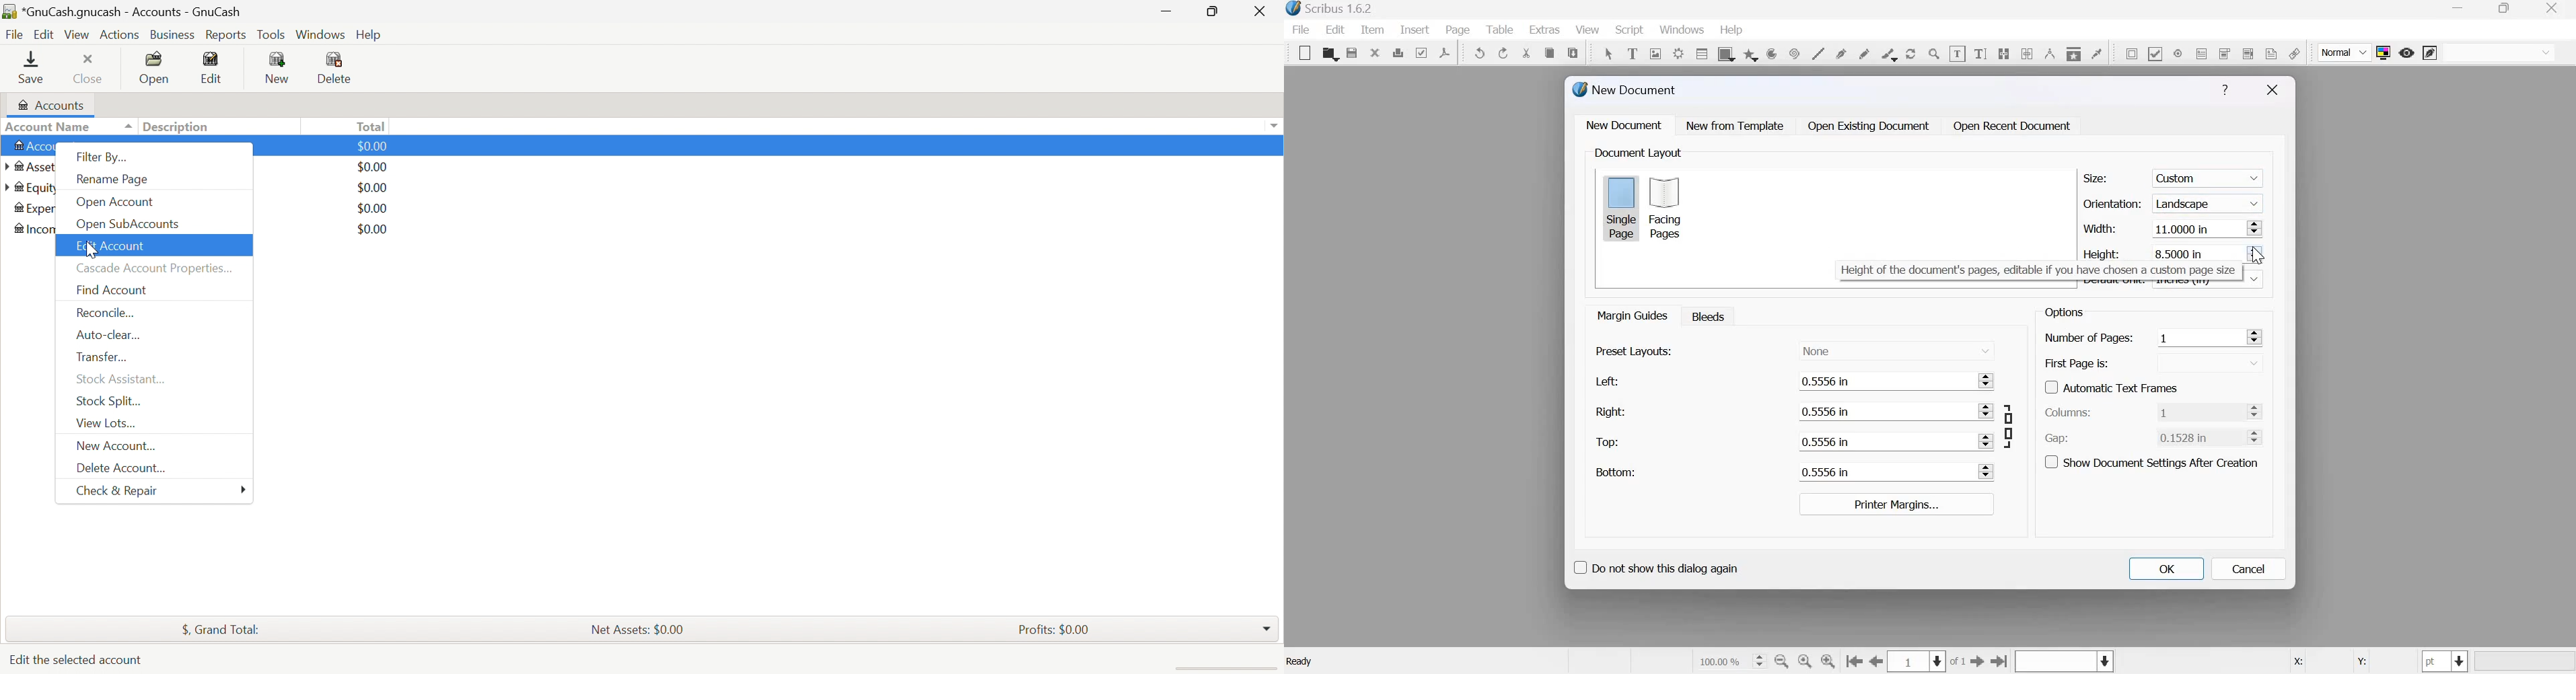  What do you see at coordinates (1818, 52) in the screenshot?
I see `line` at bounding box center [1818, 52].